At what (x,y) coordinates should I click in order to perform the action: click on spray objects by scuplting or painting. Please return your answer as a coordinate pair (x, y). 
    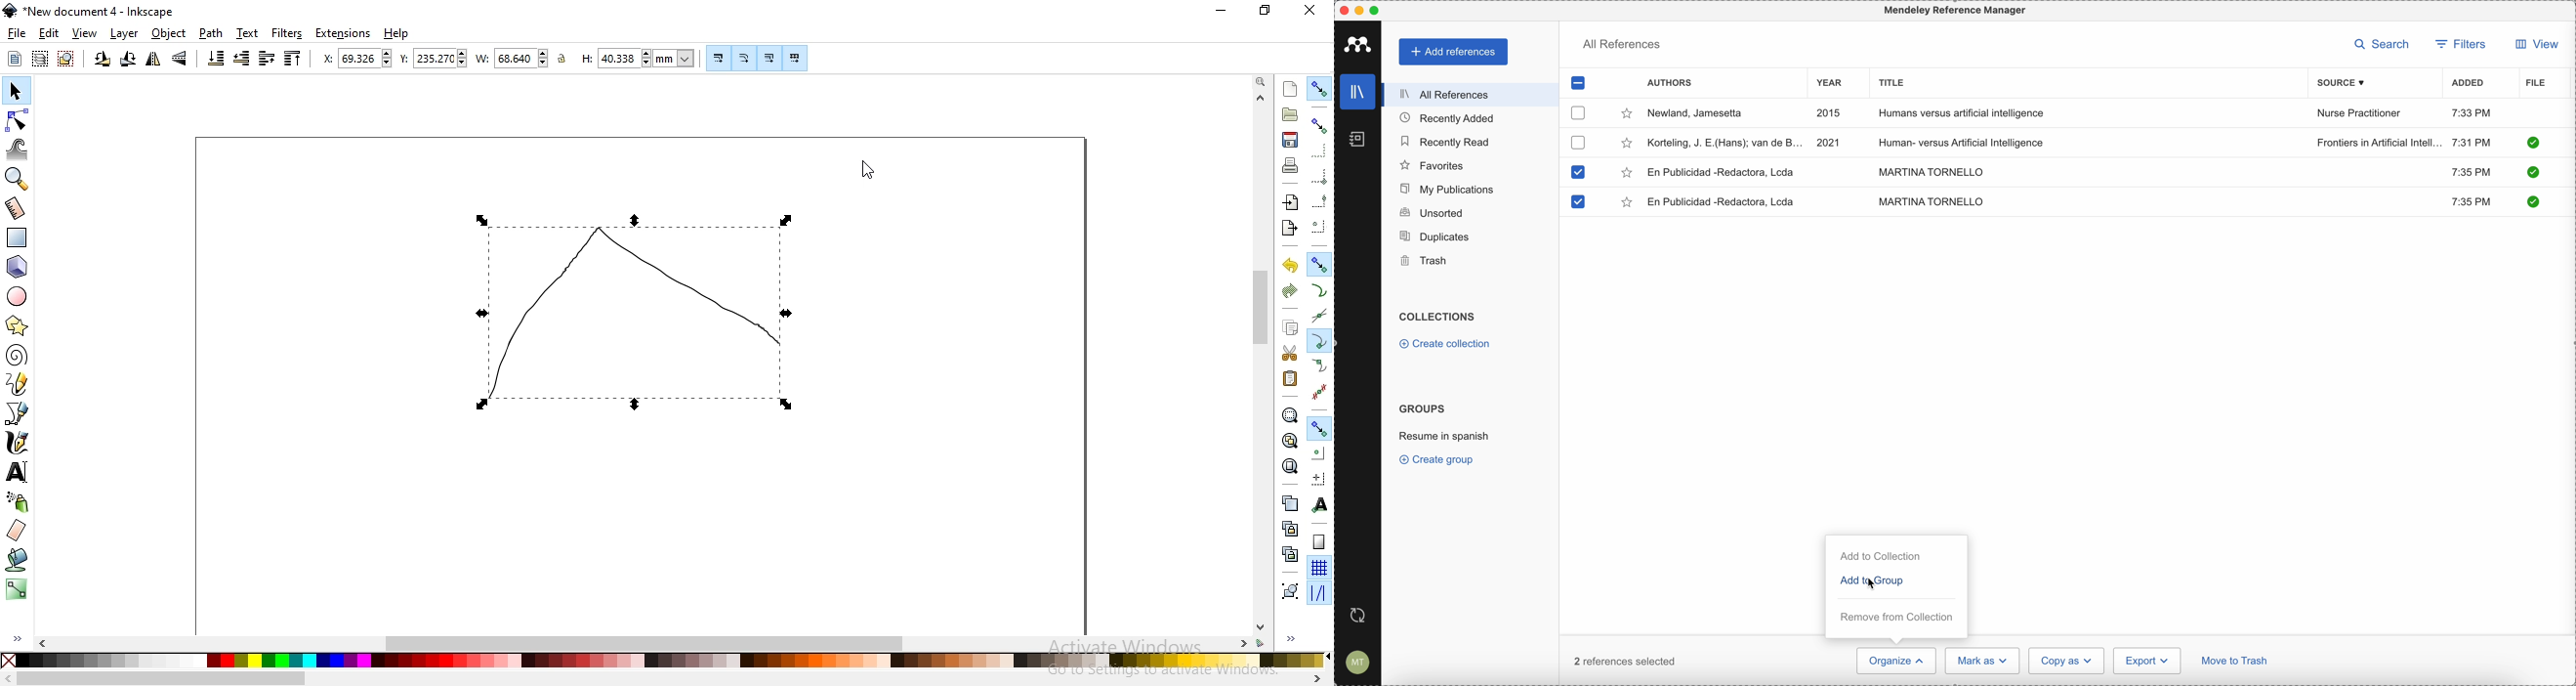
    Looking at the image, I should click on (19, 501).